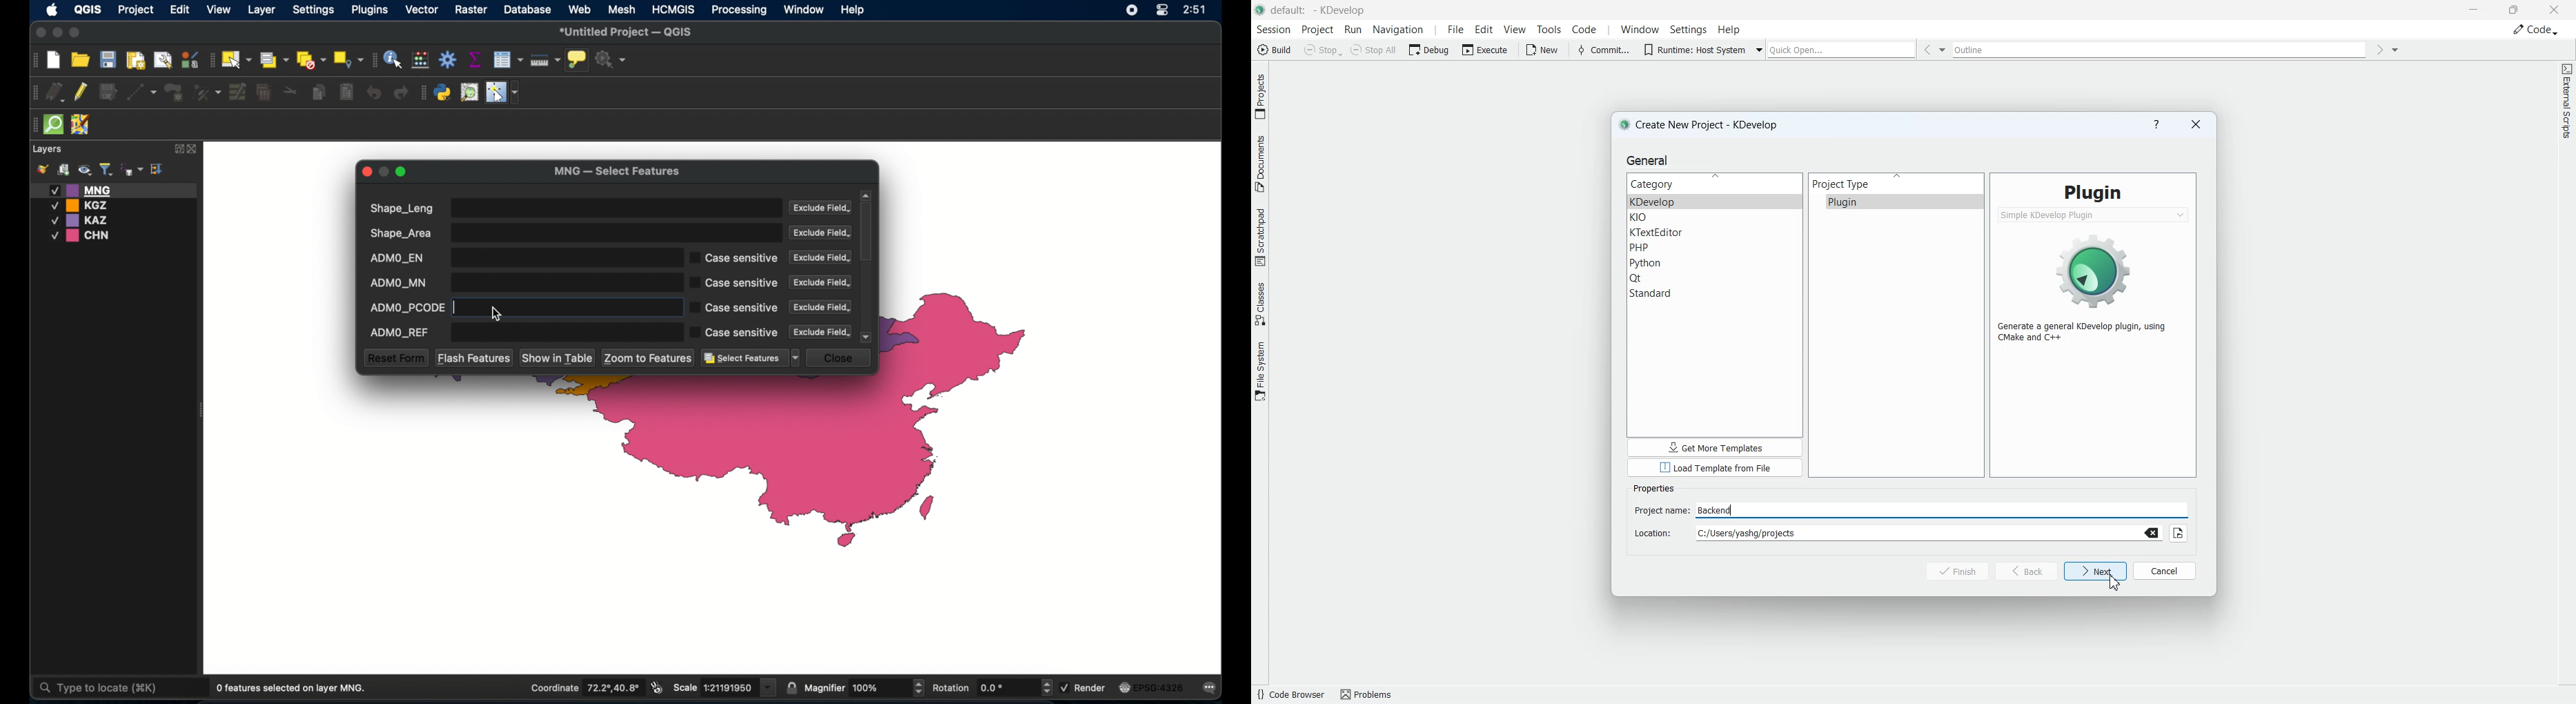 The height and width of the screenshot is (728, 2576). I want to click on Runtime: Host System, so click(1693, 48).